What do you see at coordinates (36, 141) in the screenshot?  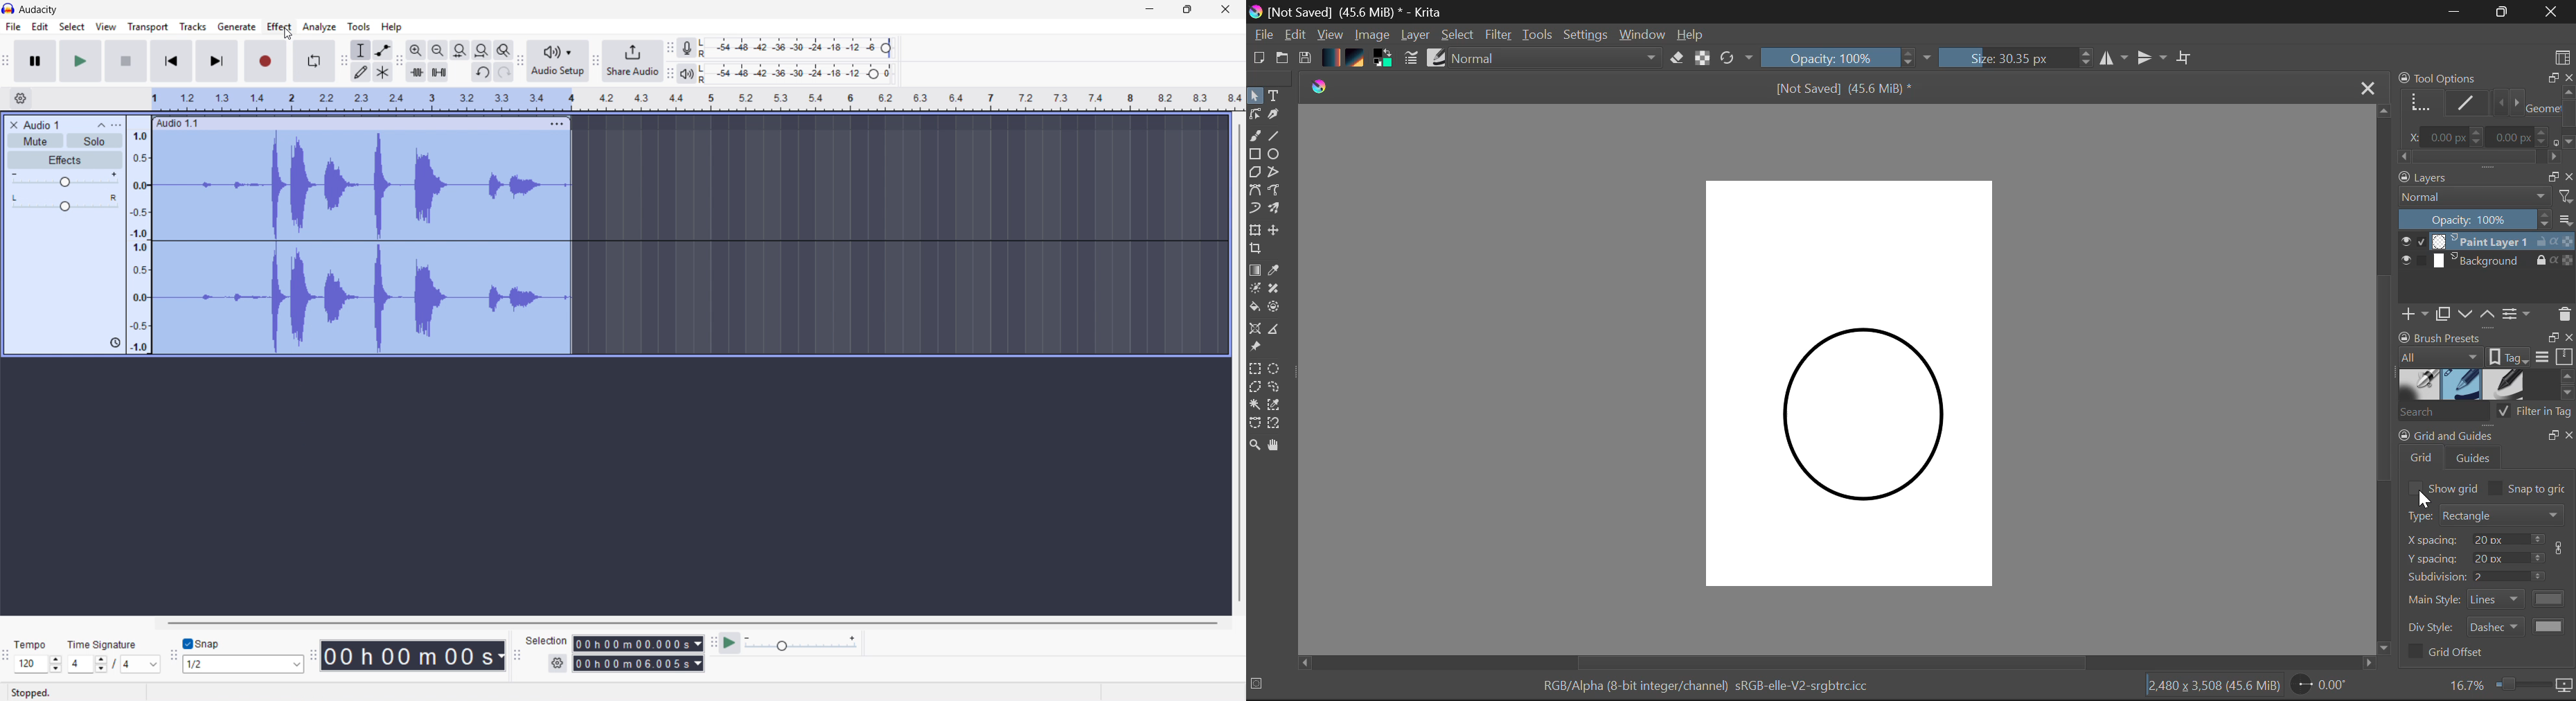 I see `Mute` at bounding box center [36, 141].